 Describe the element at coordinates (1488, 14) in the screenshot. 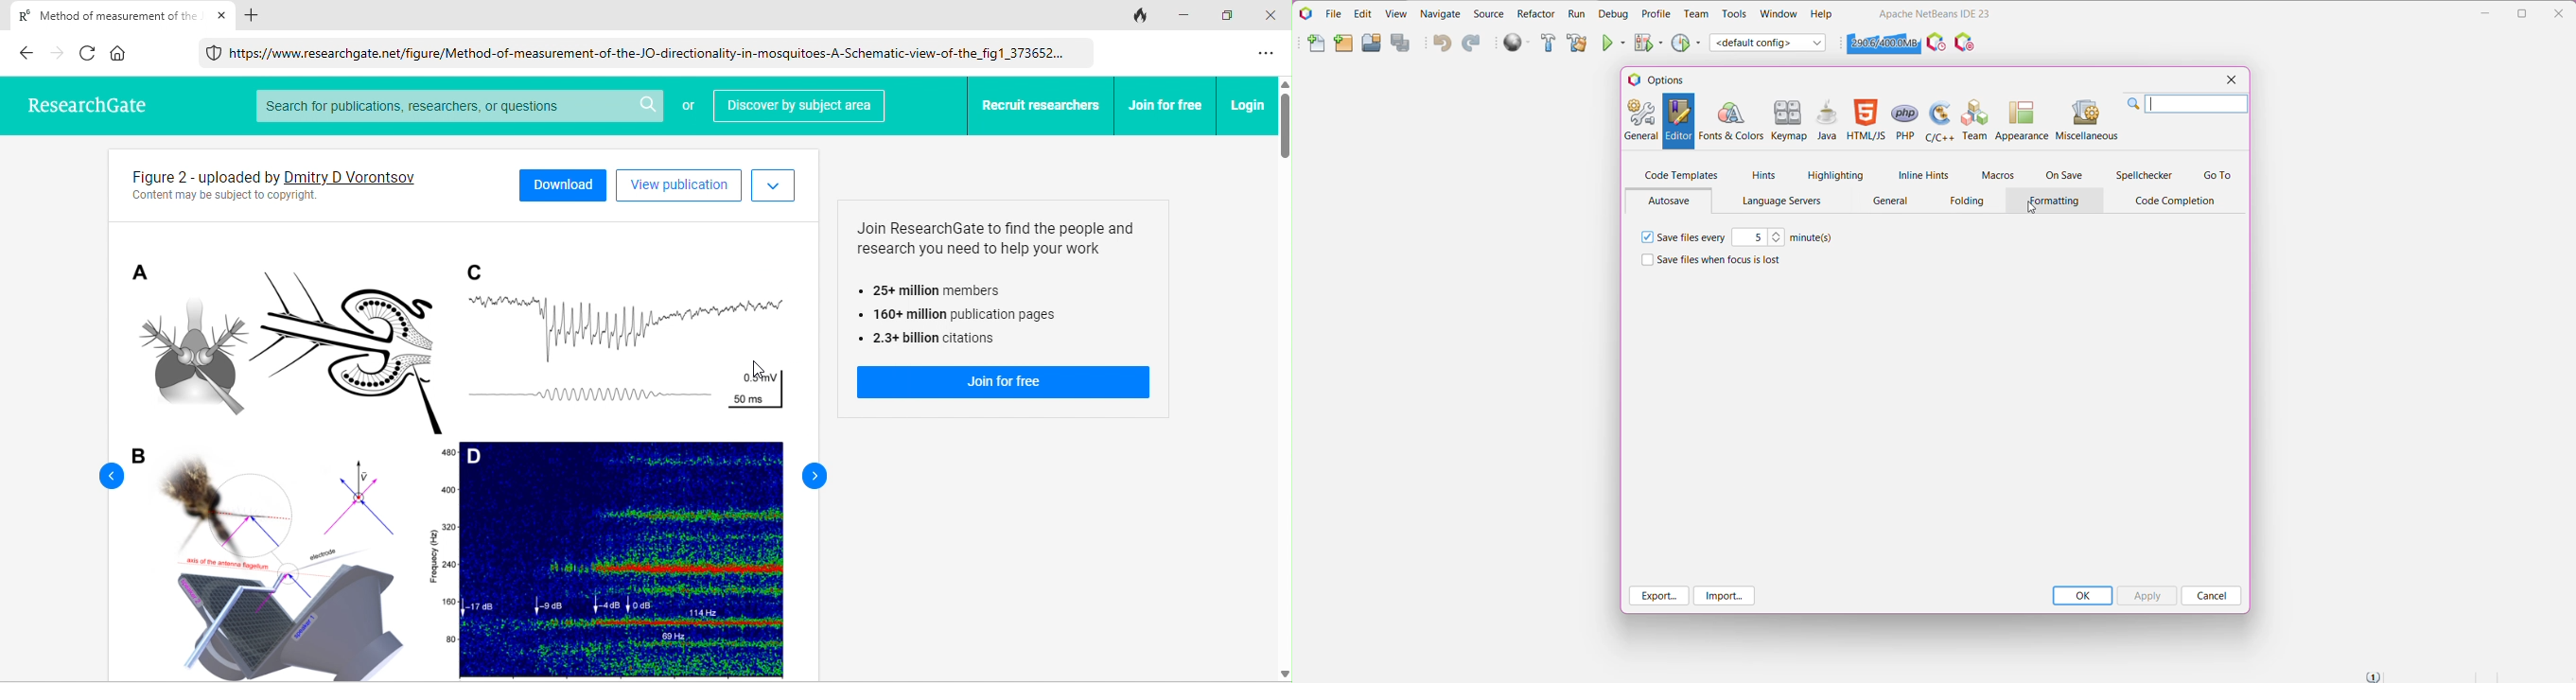

I see `Source` at that location.